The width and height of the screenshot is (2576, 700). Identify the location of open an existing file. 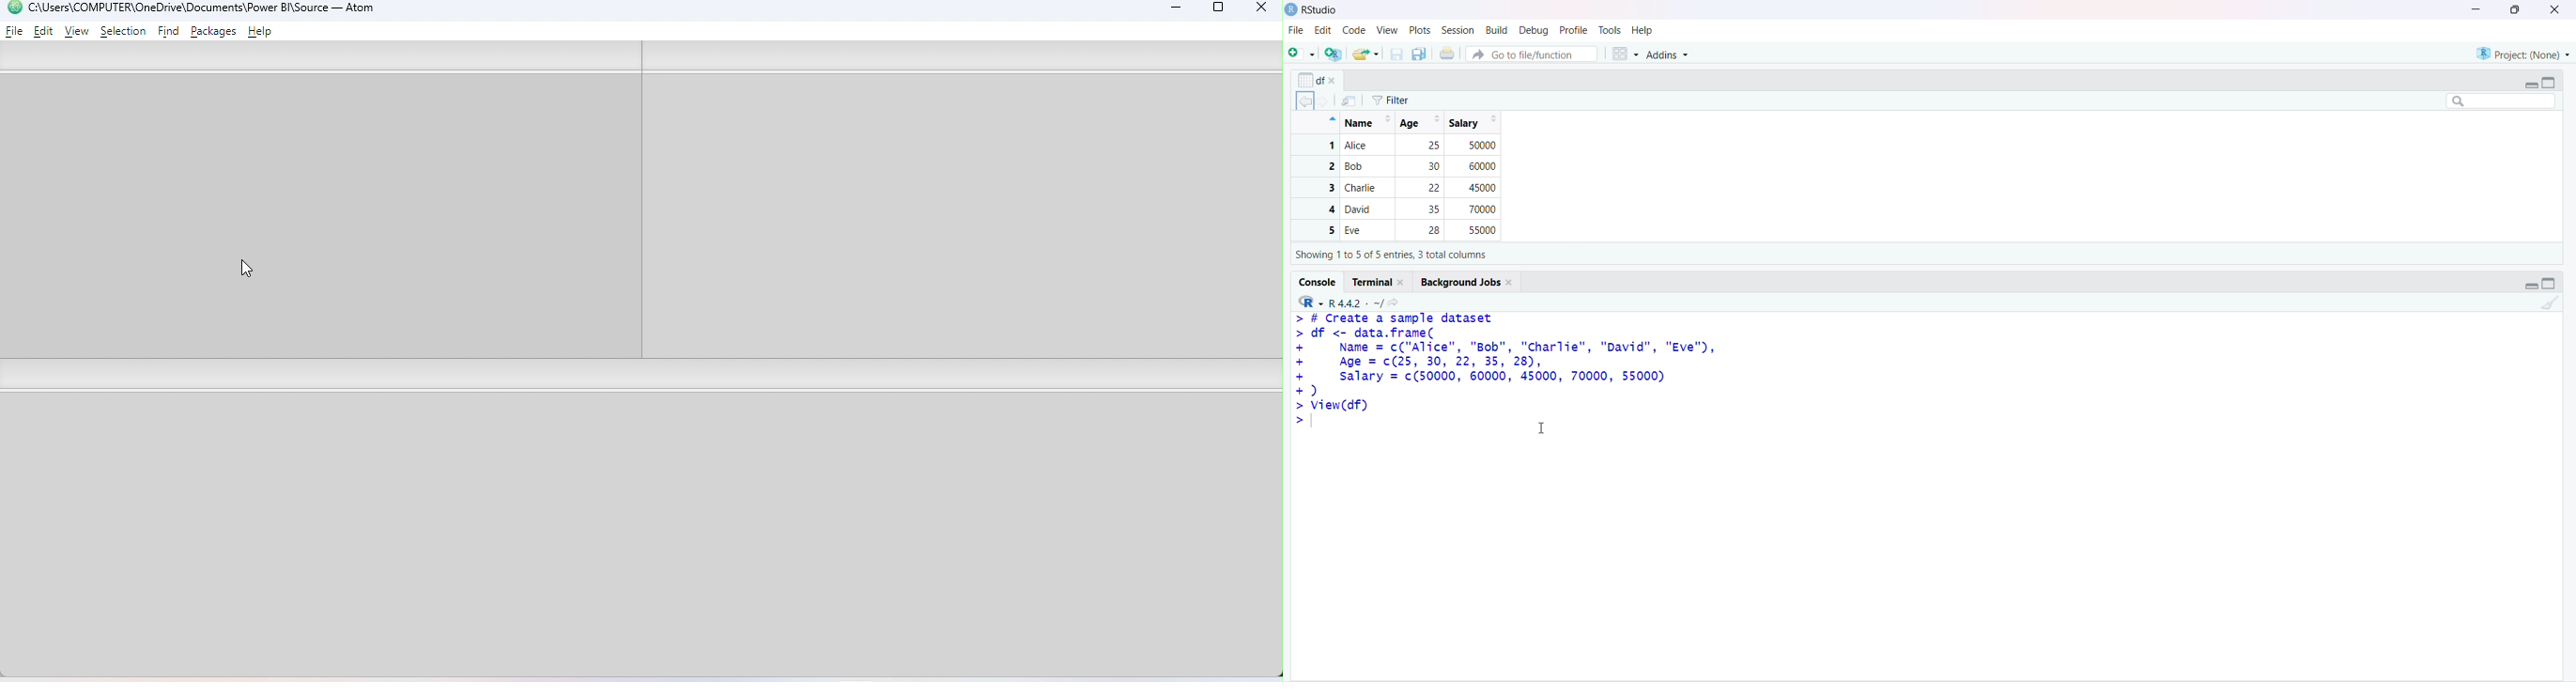
(1367, 55).